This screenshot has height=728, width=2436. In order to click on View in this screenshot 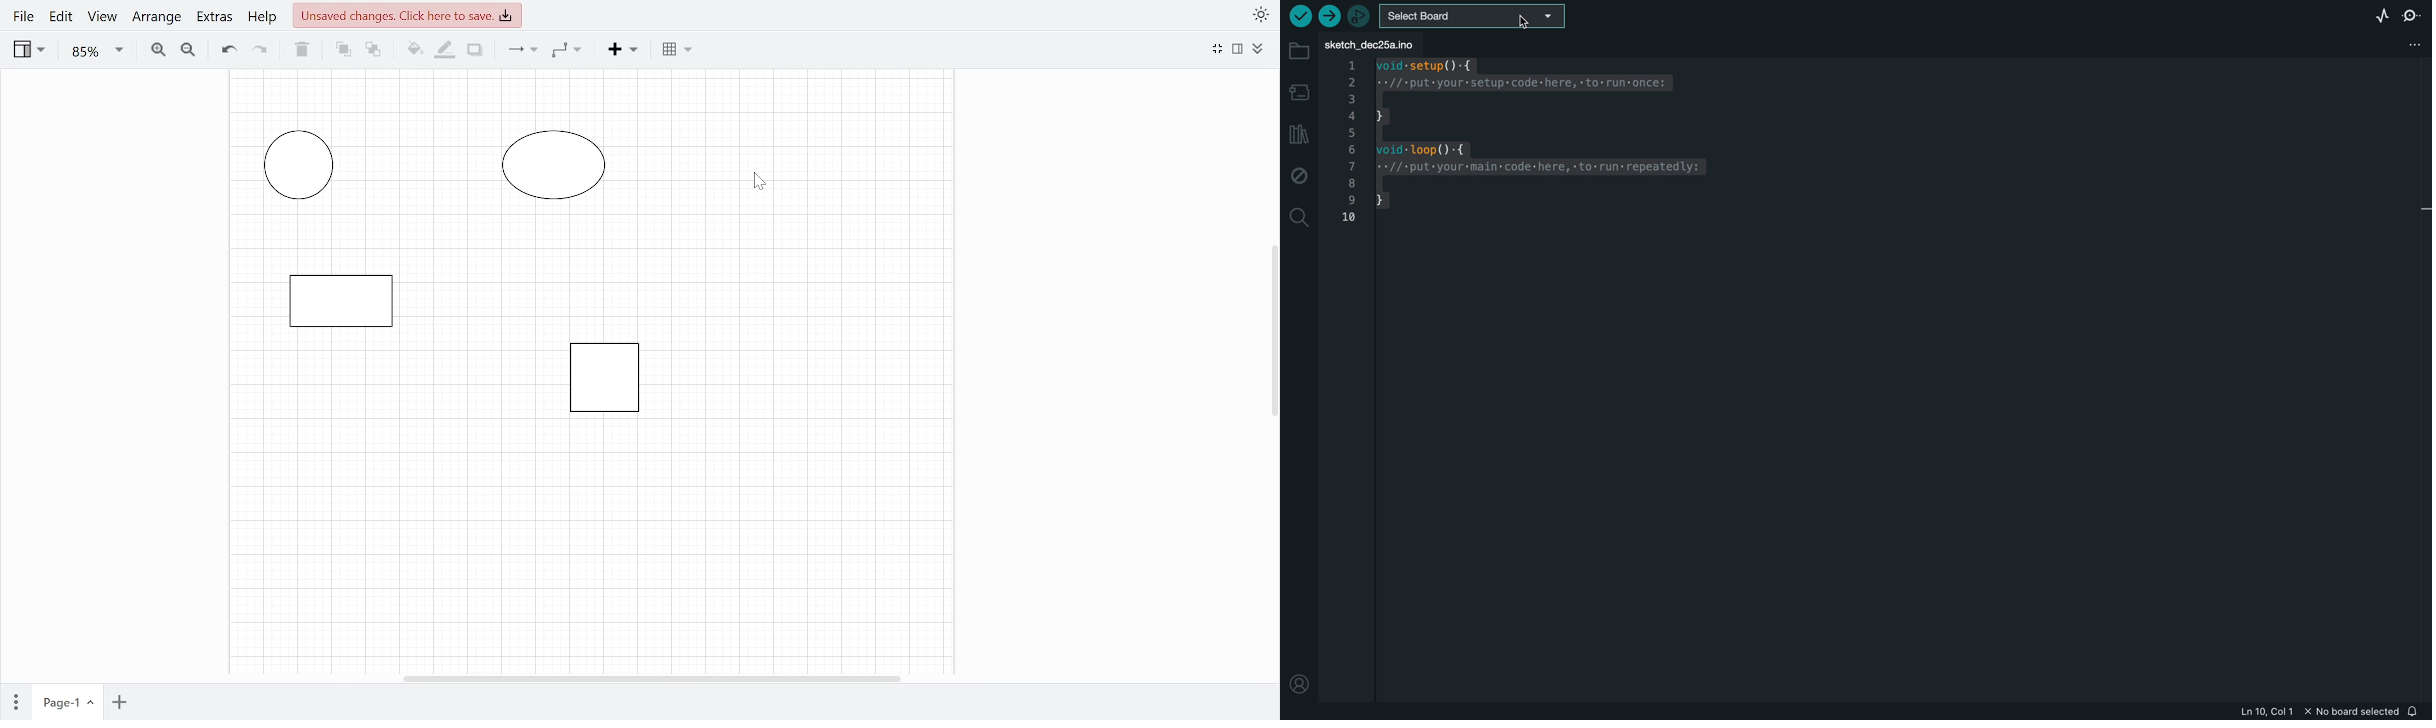, I will do `click(103, 20)`.